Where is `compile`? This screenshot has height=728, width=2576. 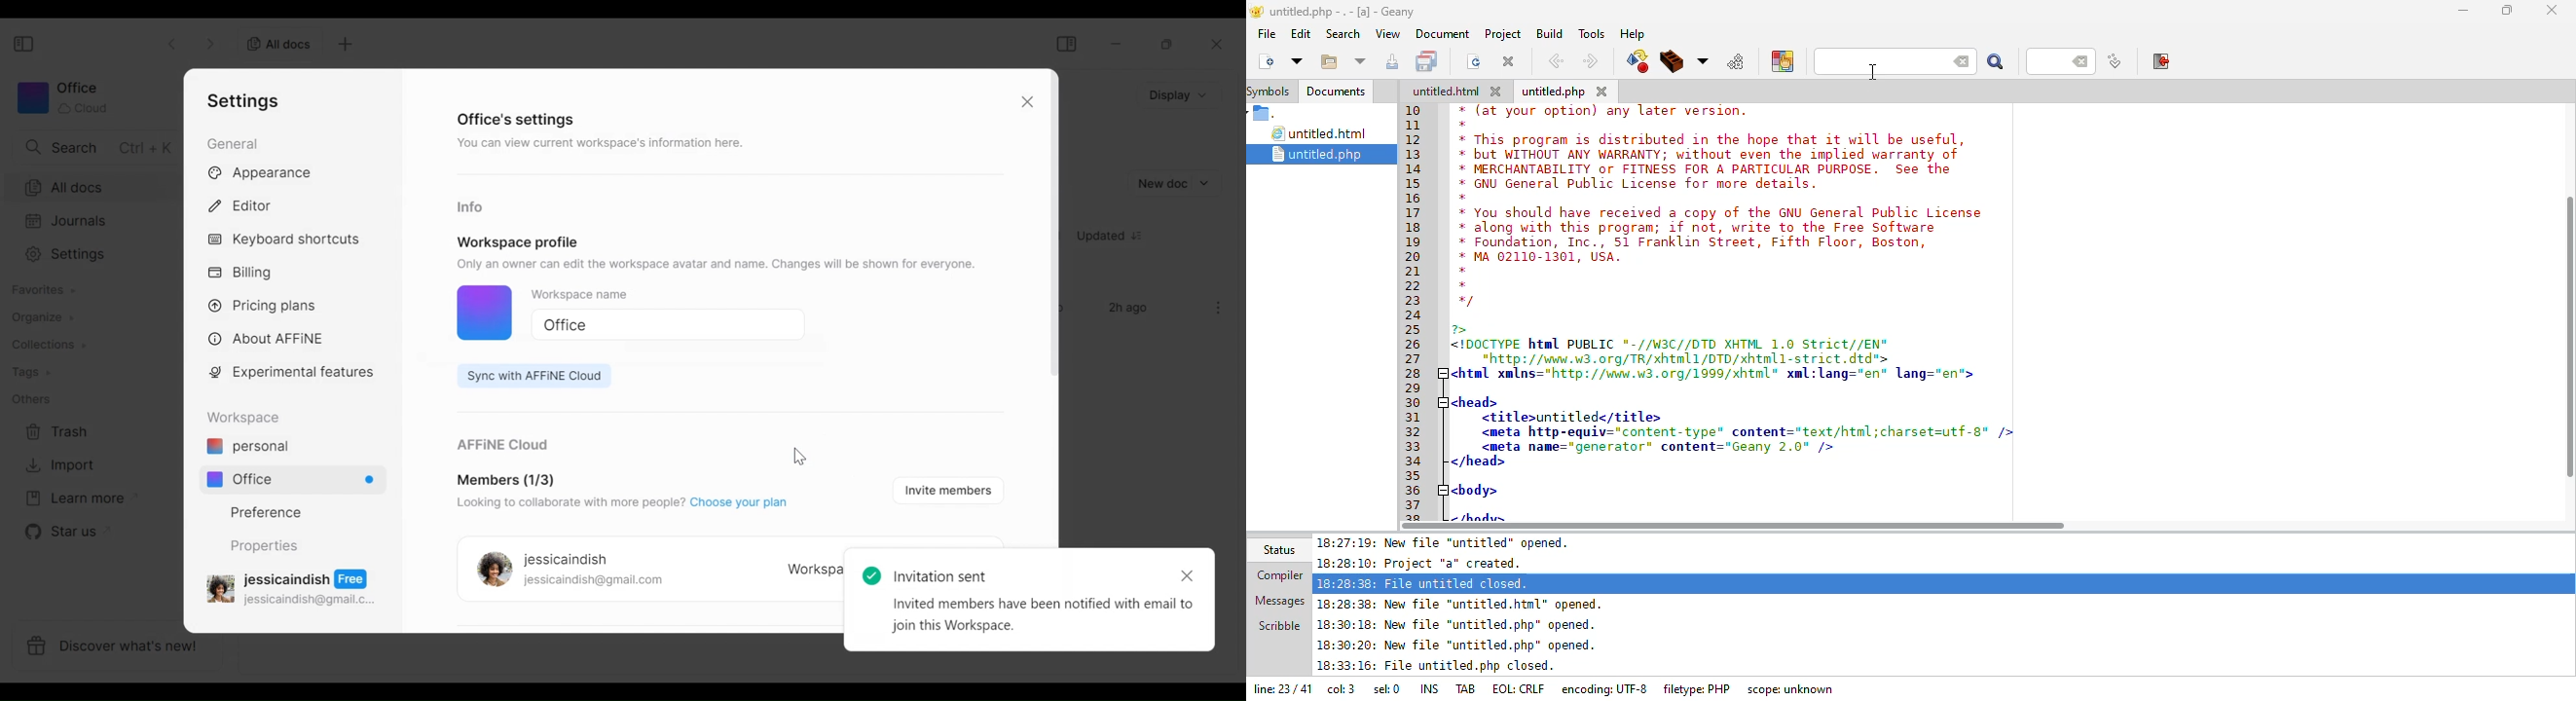 compile is located at coordinates (1637, 61).